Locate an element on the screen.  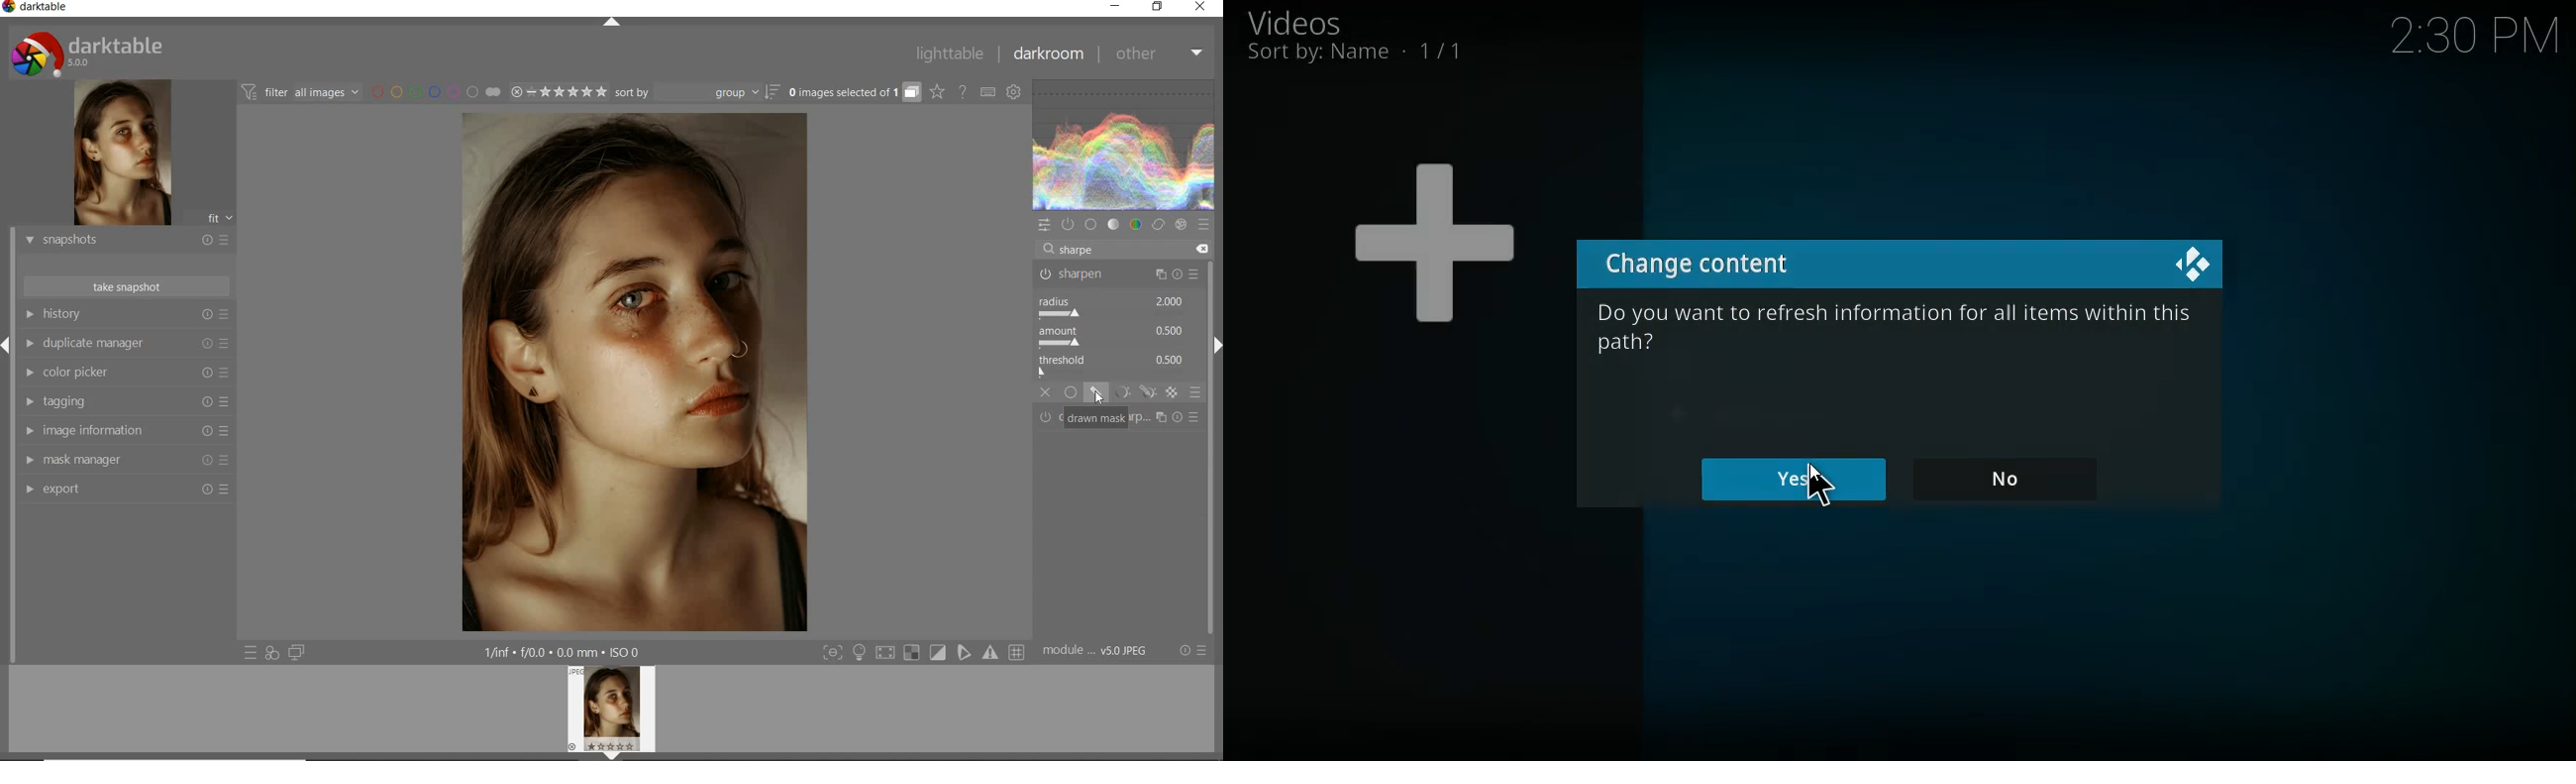
quick access to presets is located at coordinates (251, 652).